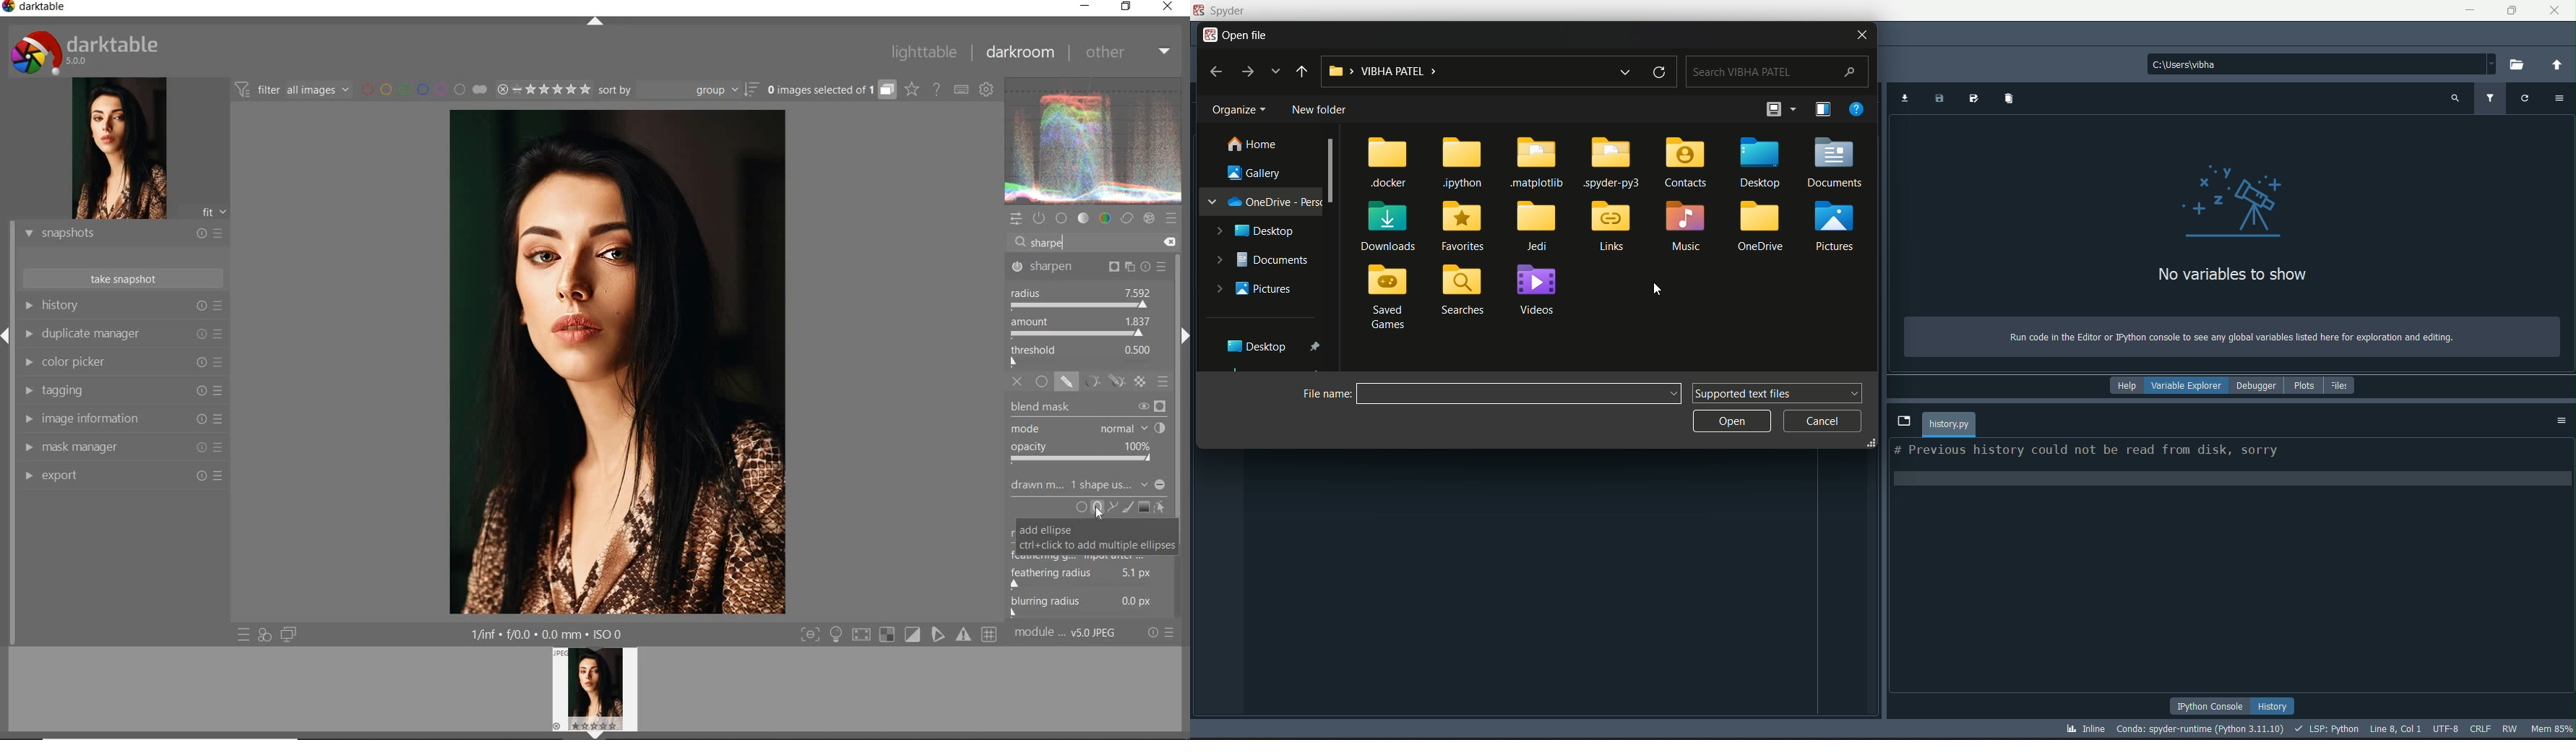  Describe the element at coordinates (2257, 384) in the screenshot. I see `debugger` at that location.